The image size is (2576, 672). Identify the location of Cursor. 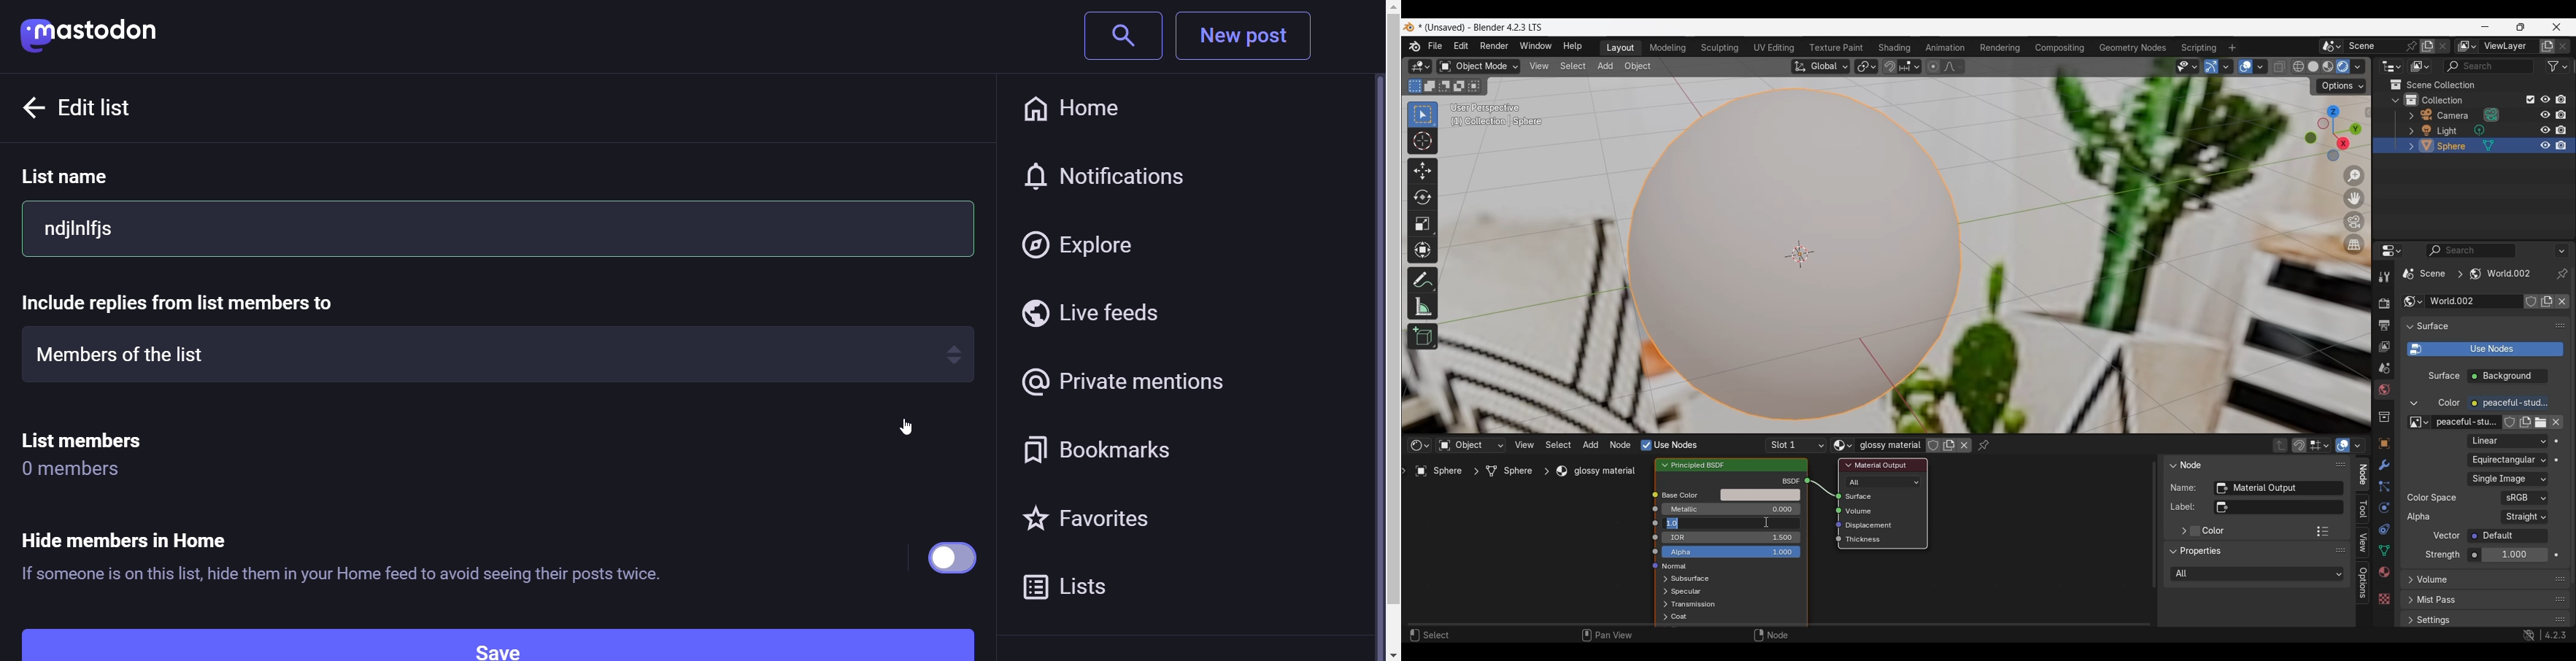
(1766, 522).